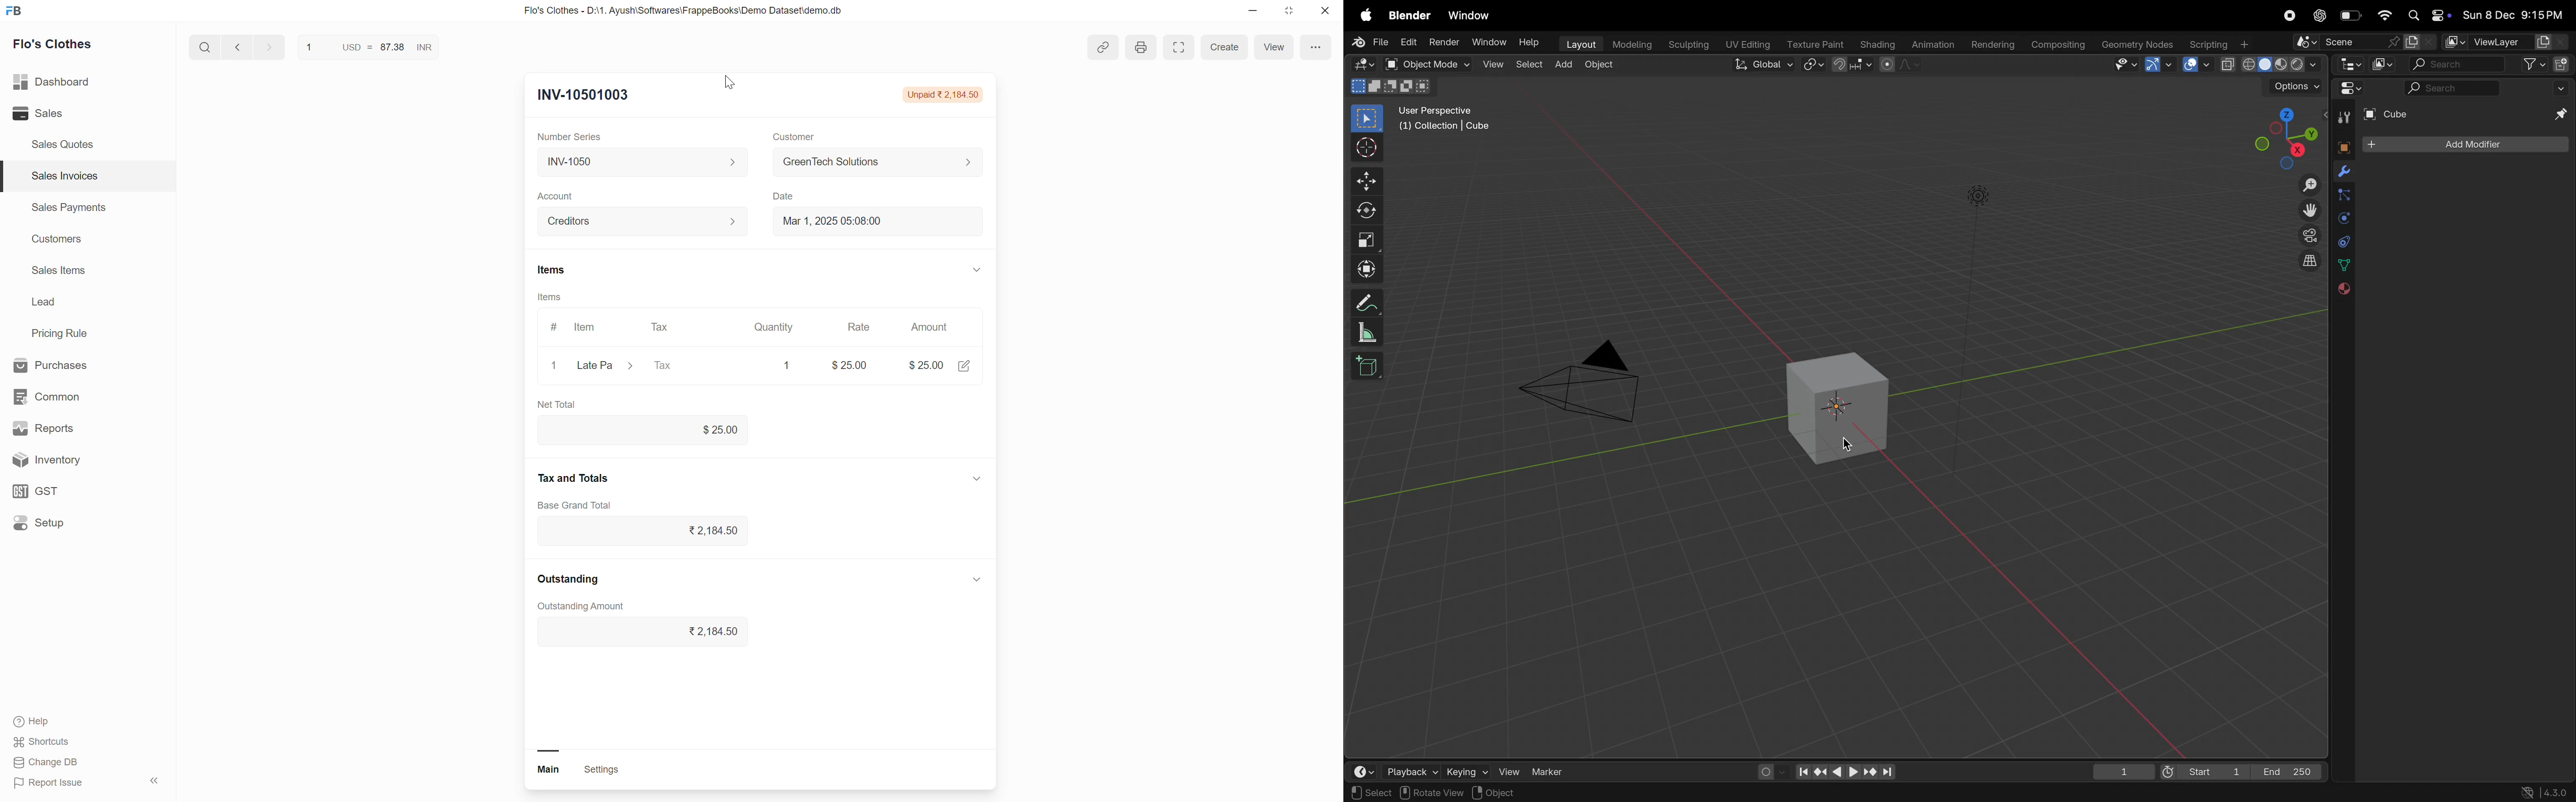 This screenshot has width=2576, height=812. I want to click on Customers, so click(55, 240).